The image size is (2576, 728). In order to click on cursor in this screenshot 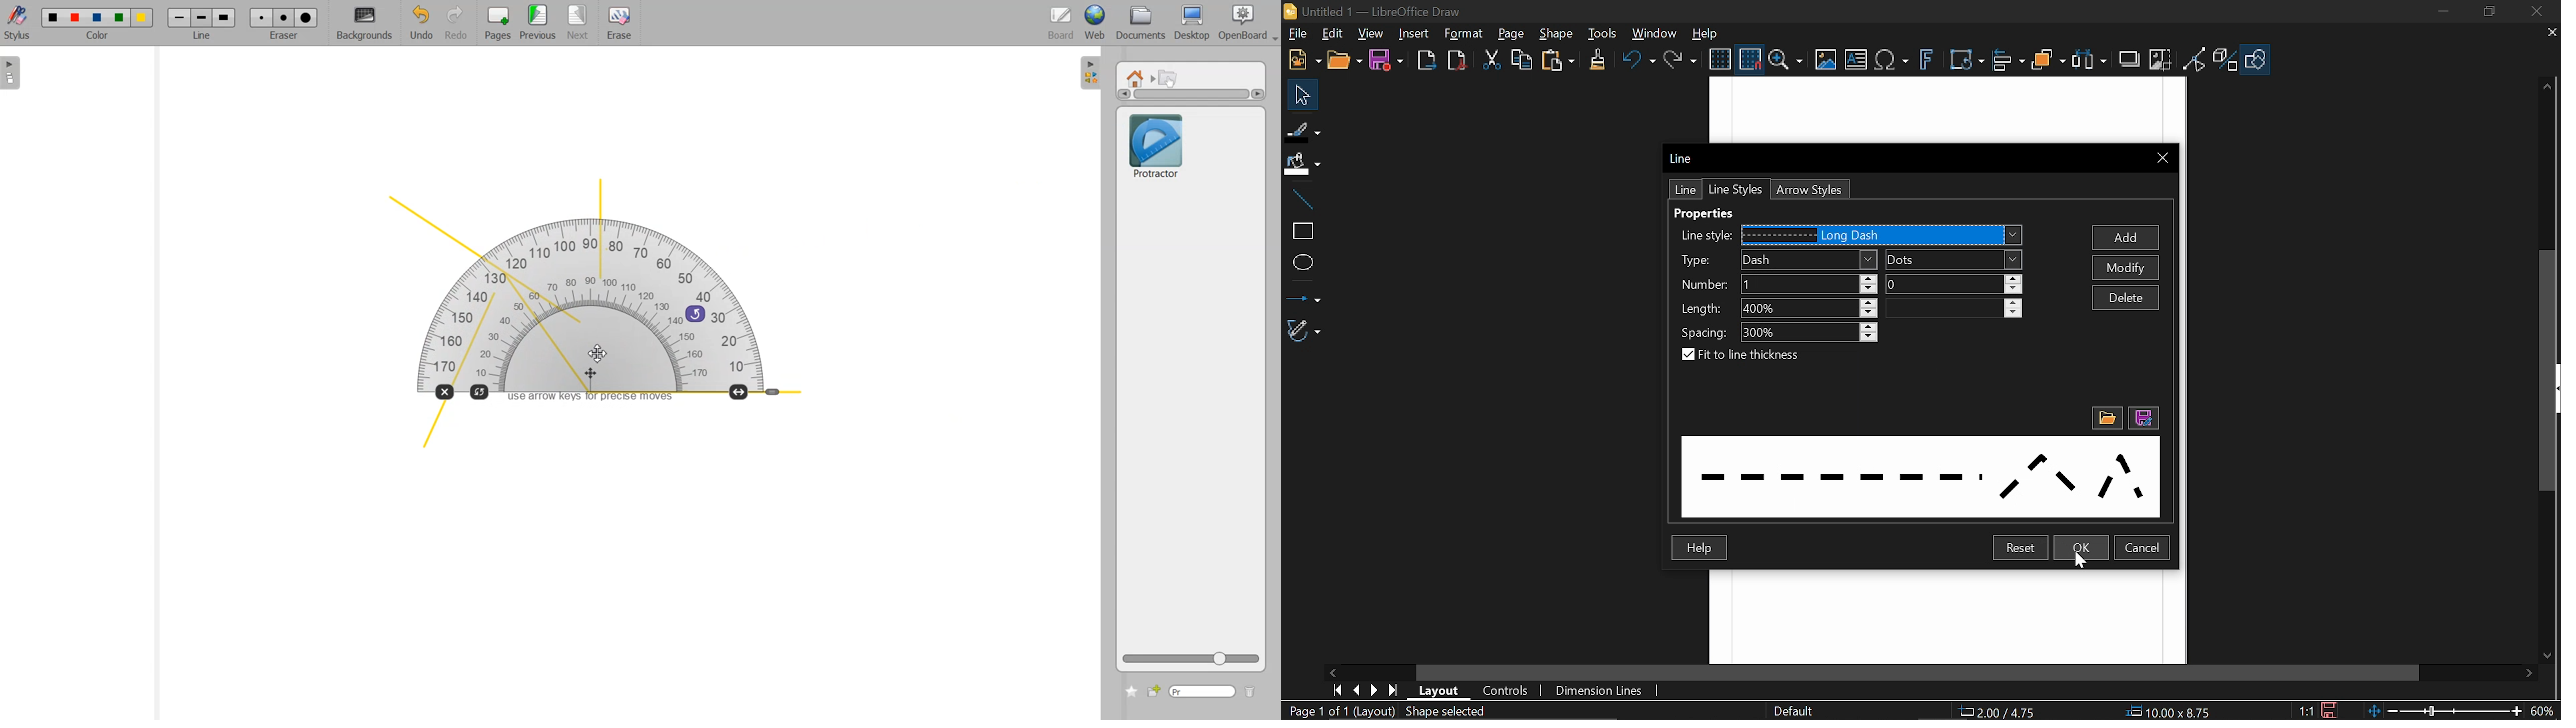, I will do `click(2087, 563)`.